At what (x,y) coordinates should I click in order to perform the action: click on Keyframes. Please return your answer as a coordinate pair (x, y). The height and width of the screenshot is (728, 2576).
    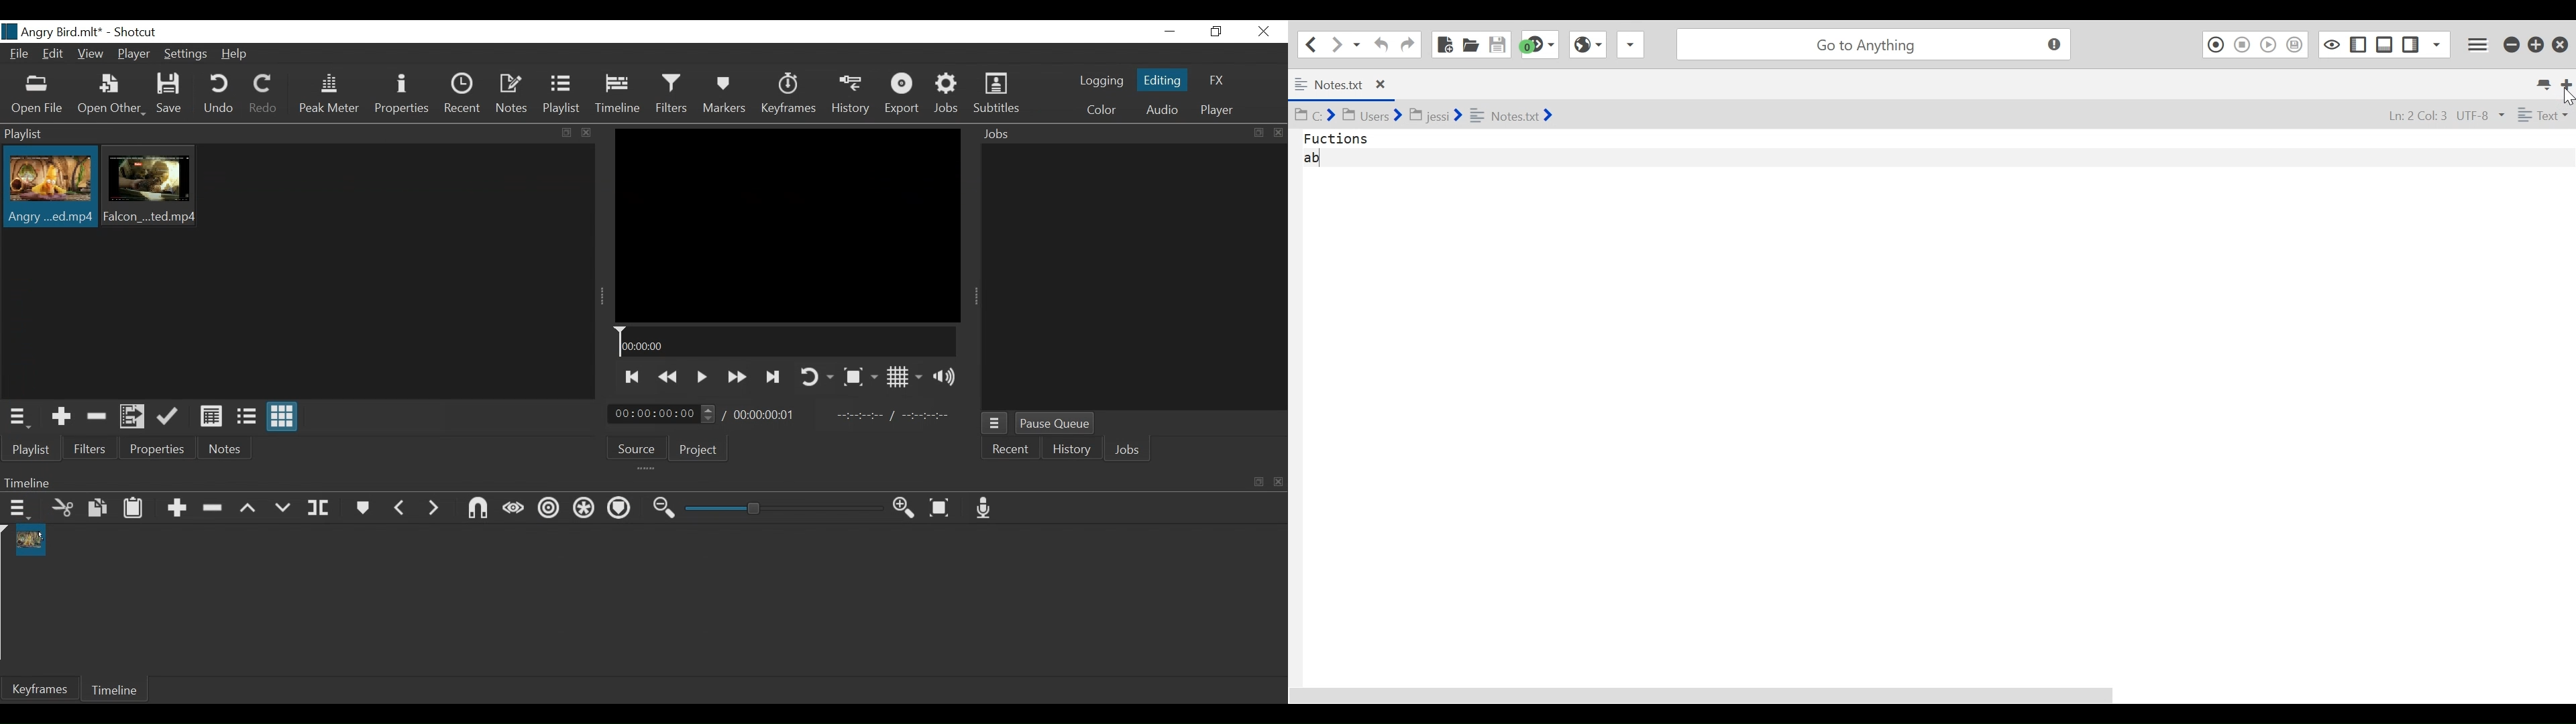
    Looking at the image, I should click on (788, 96).